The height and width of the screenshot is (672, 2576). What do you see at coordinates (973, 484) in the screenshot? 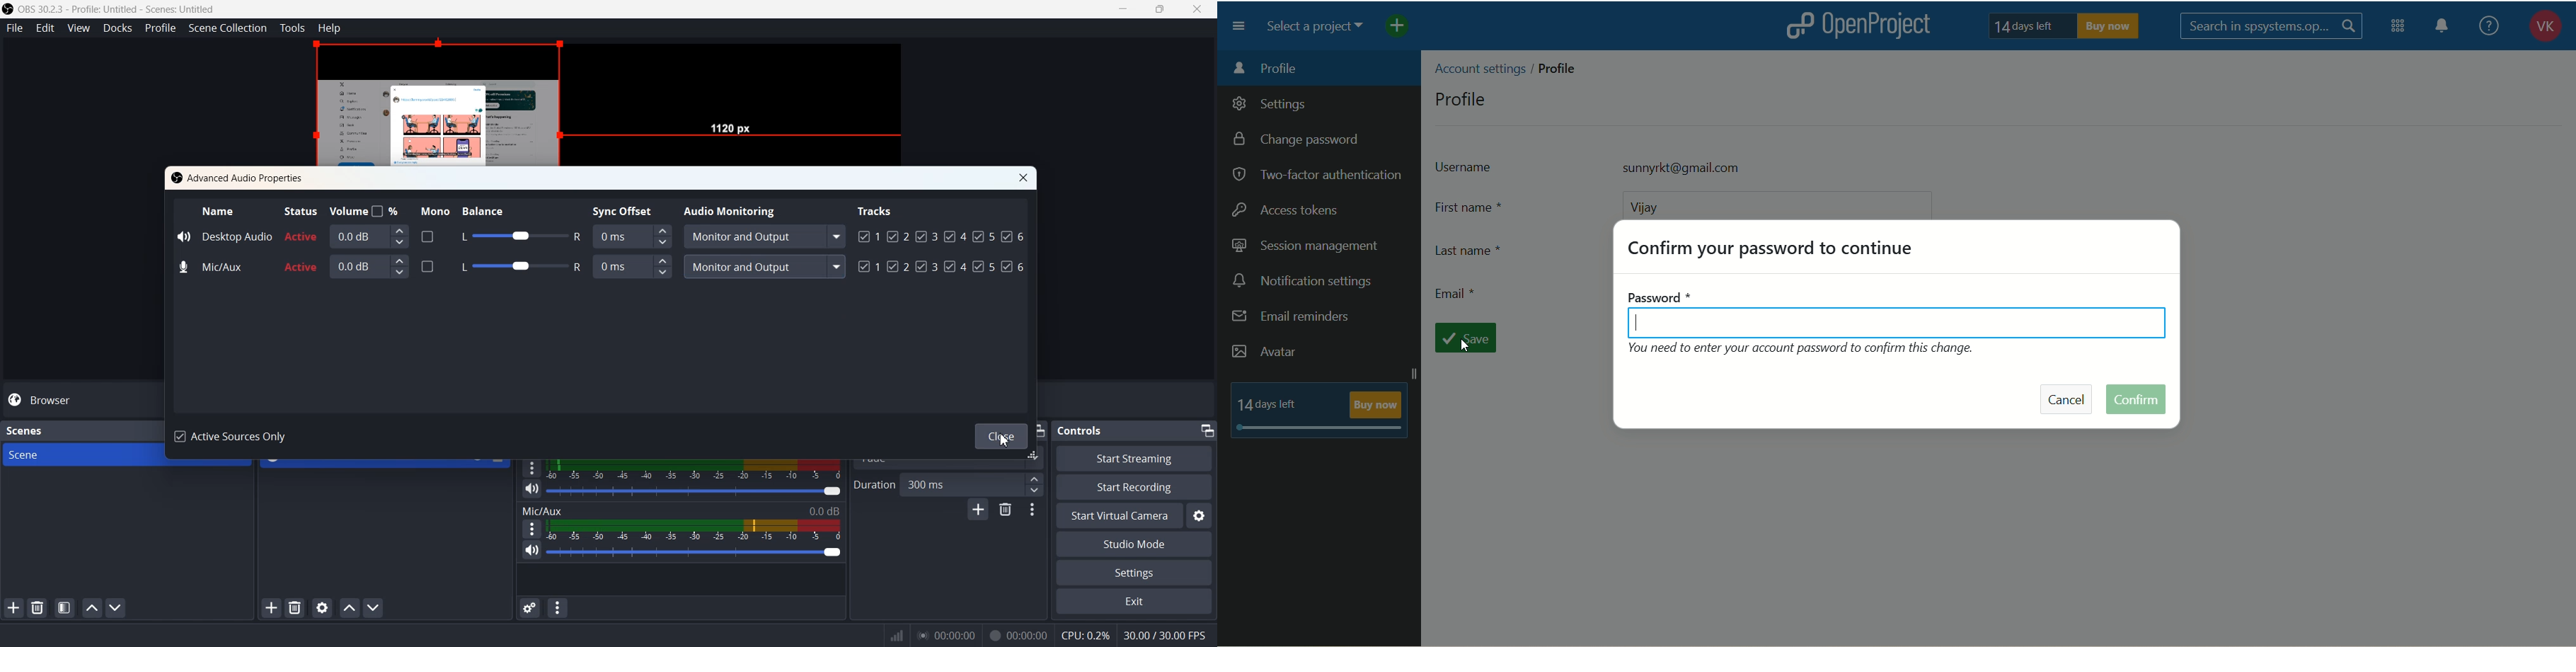
I see `300 ms` at bounding box center [973, 484].